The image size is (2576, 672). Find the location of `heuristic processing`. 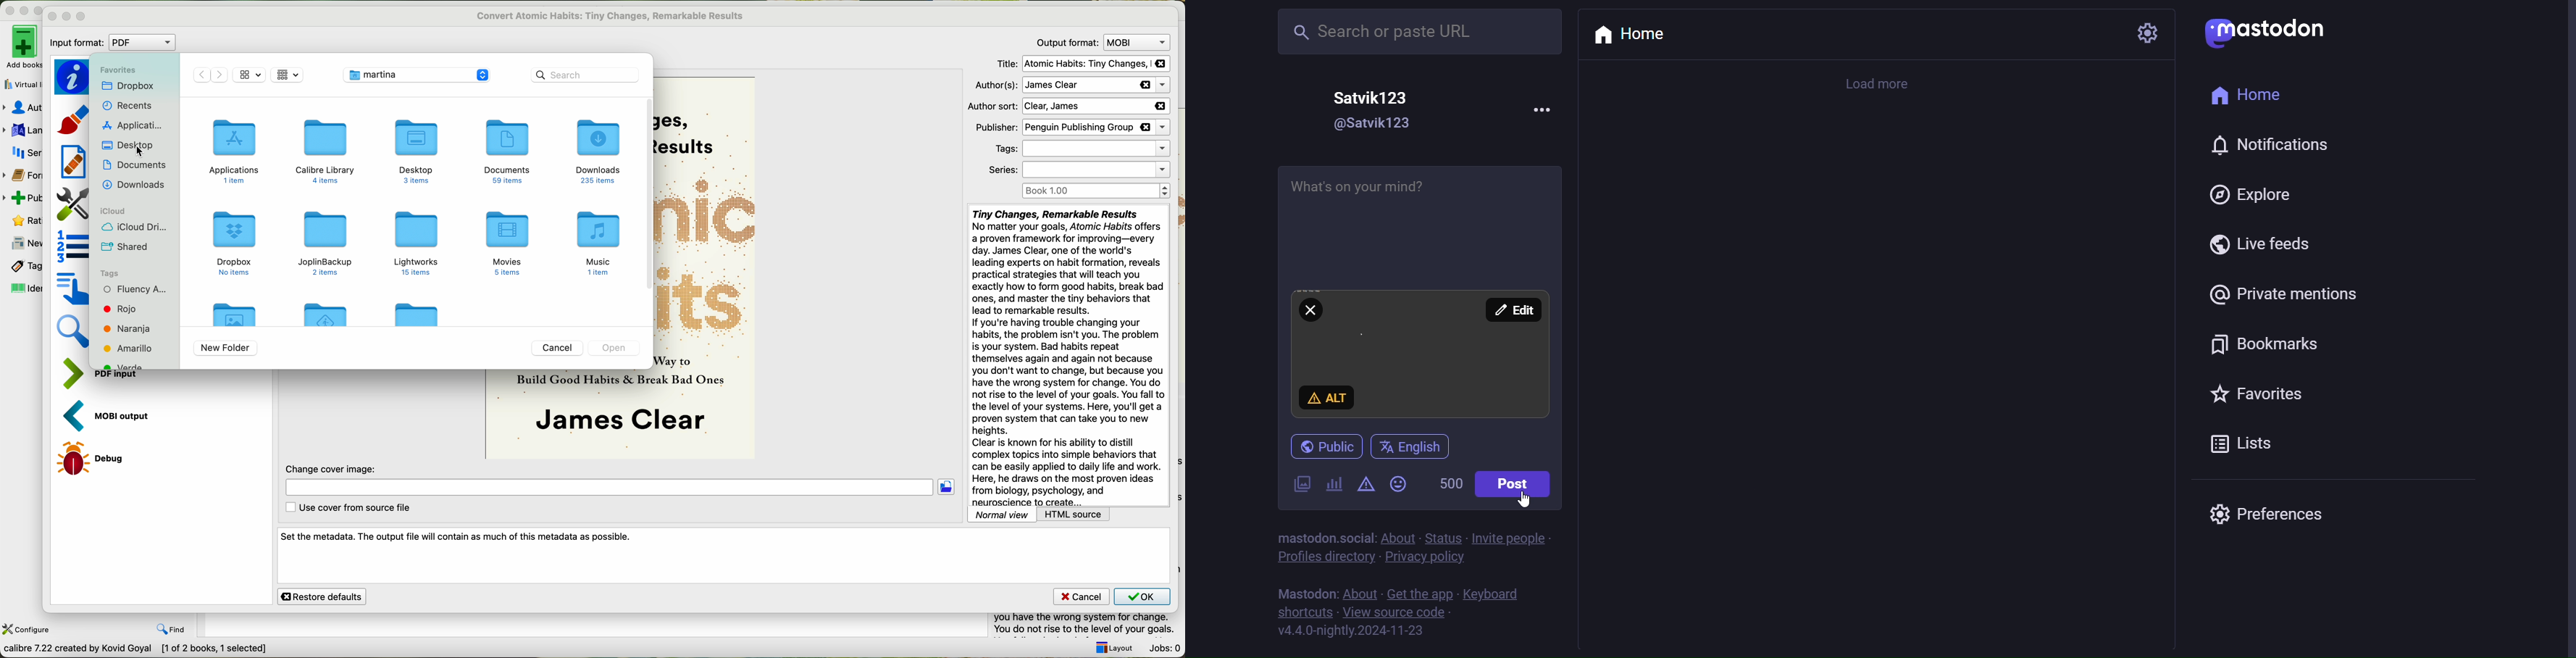

heuristic processing is located at coordinates (73, 161).